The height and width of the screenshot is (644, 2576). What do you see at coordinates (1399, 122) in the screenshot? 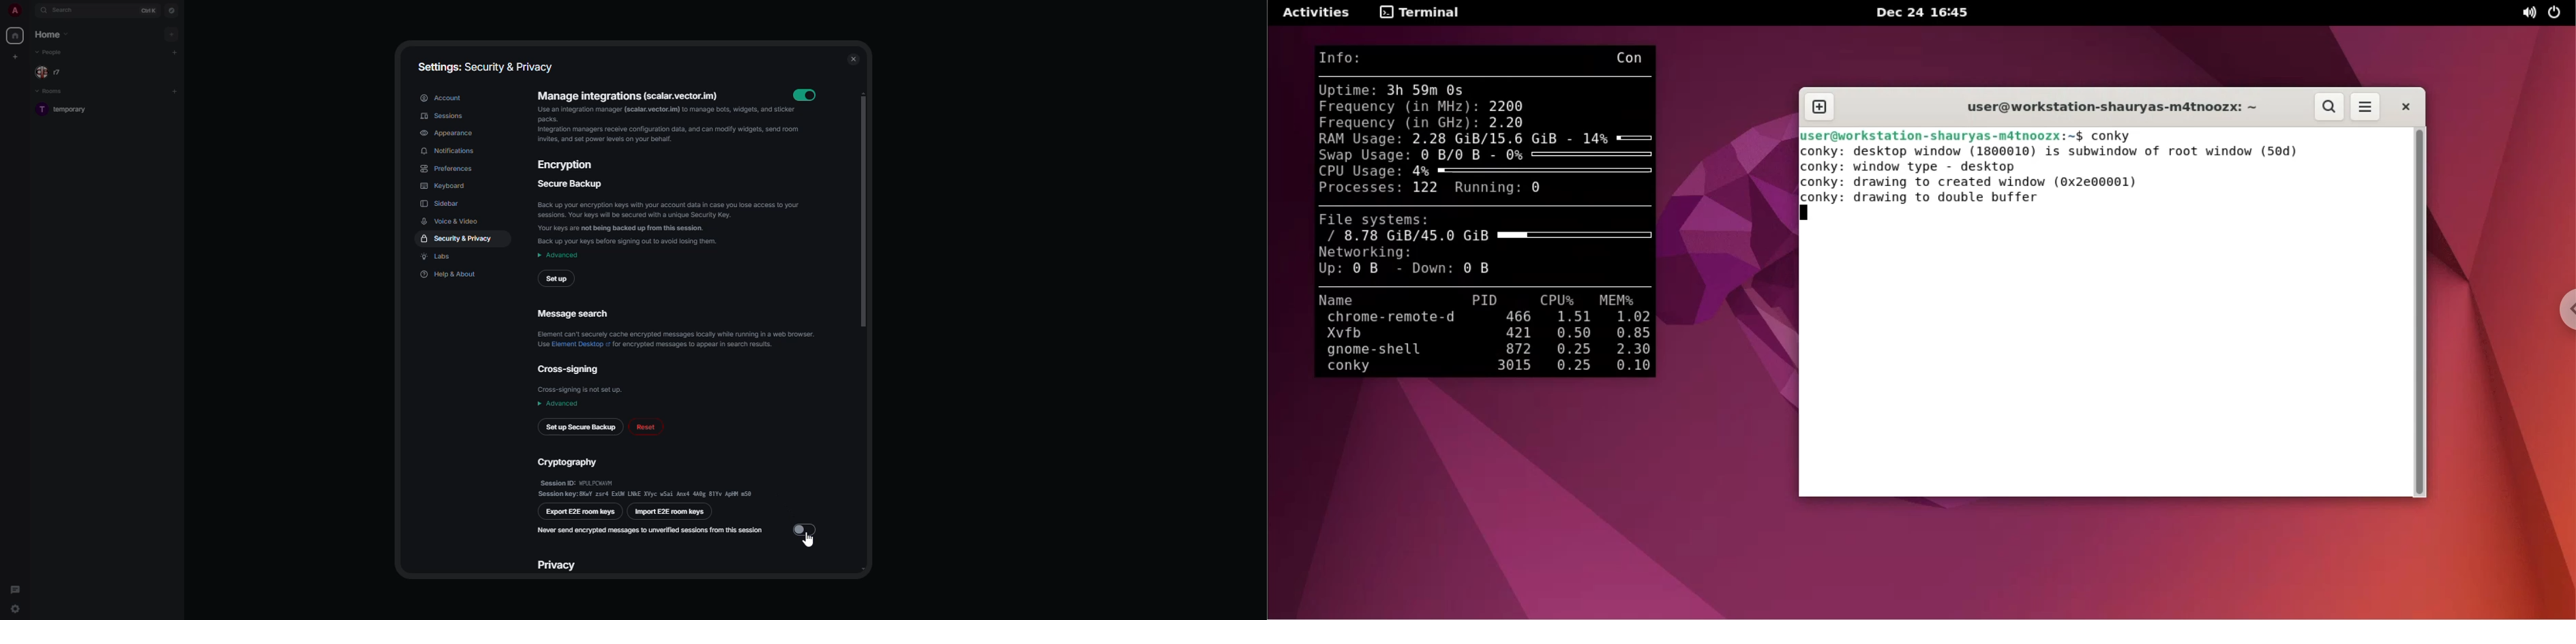
I see `frequency (in GHz)` at bounding box center [1399, 122].